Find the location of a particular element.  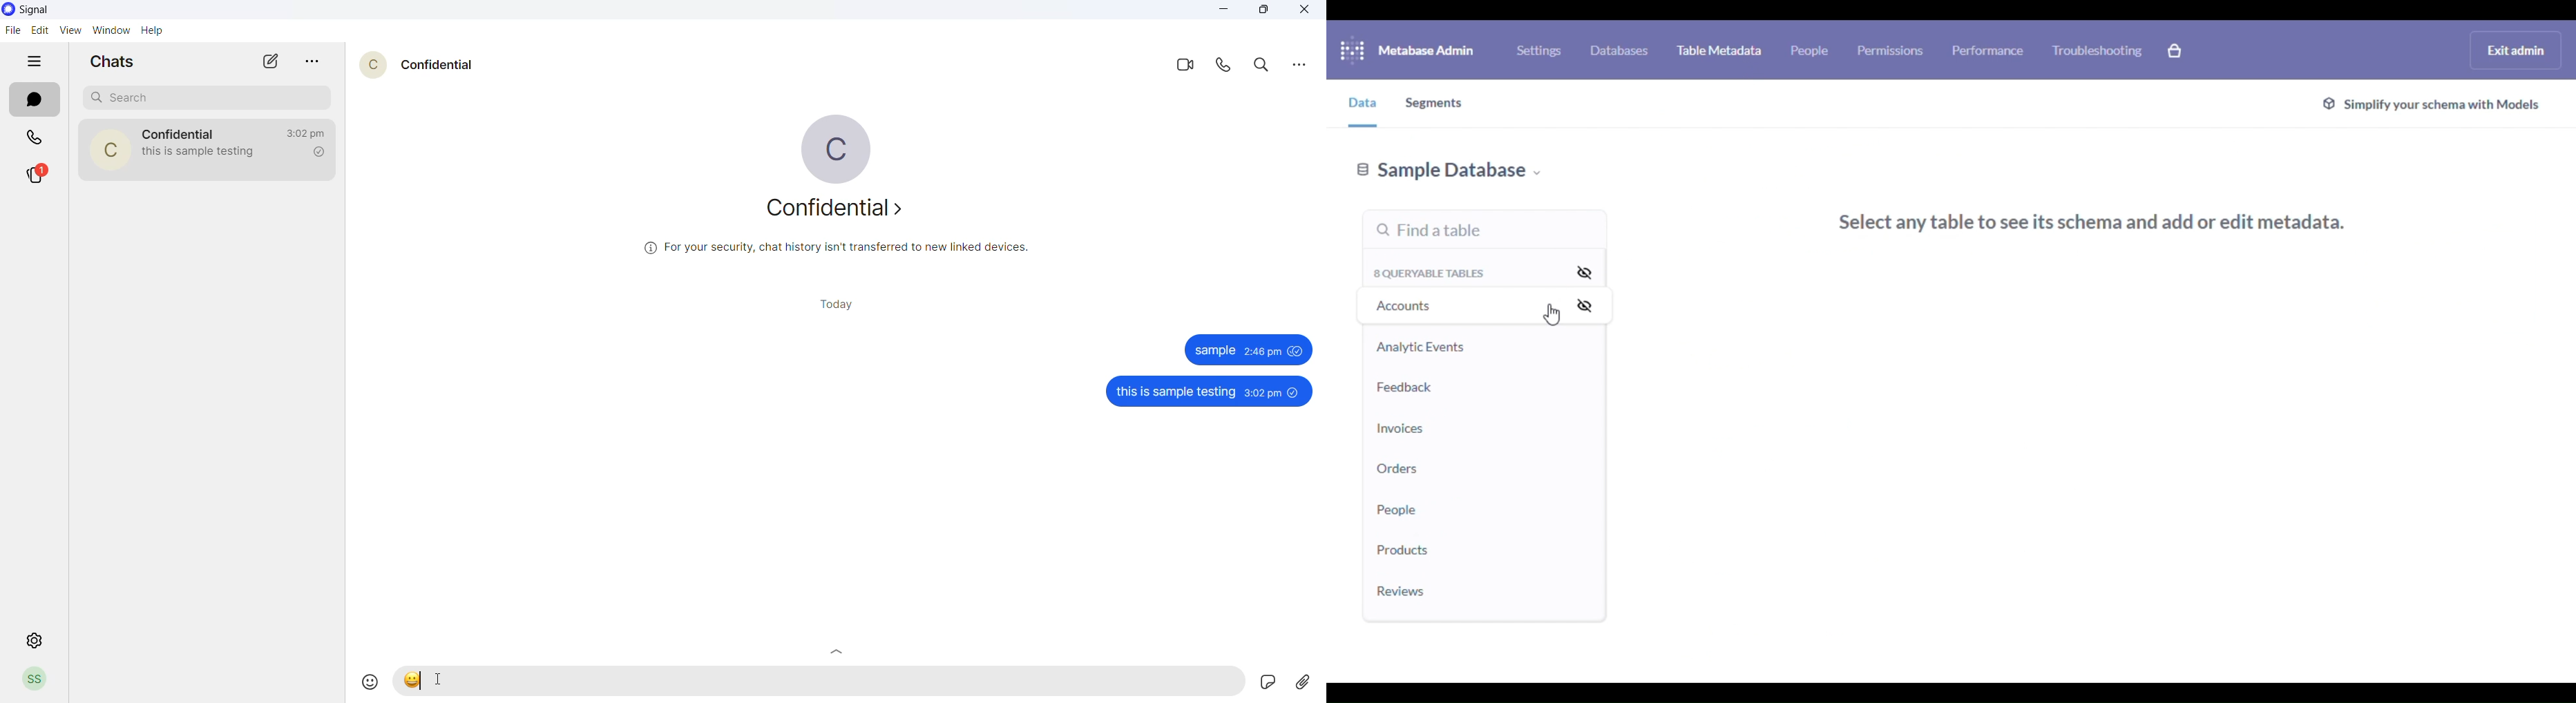

emoji is located at coordinates (404, 680).